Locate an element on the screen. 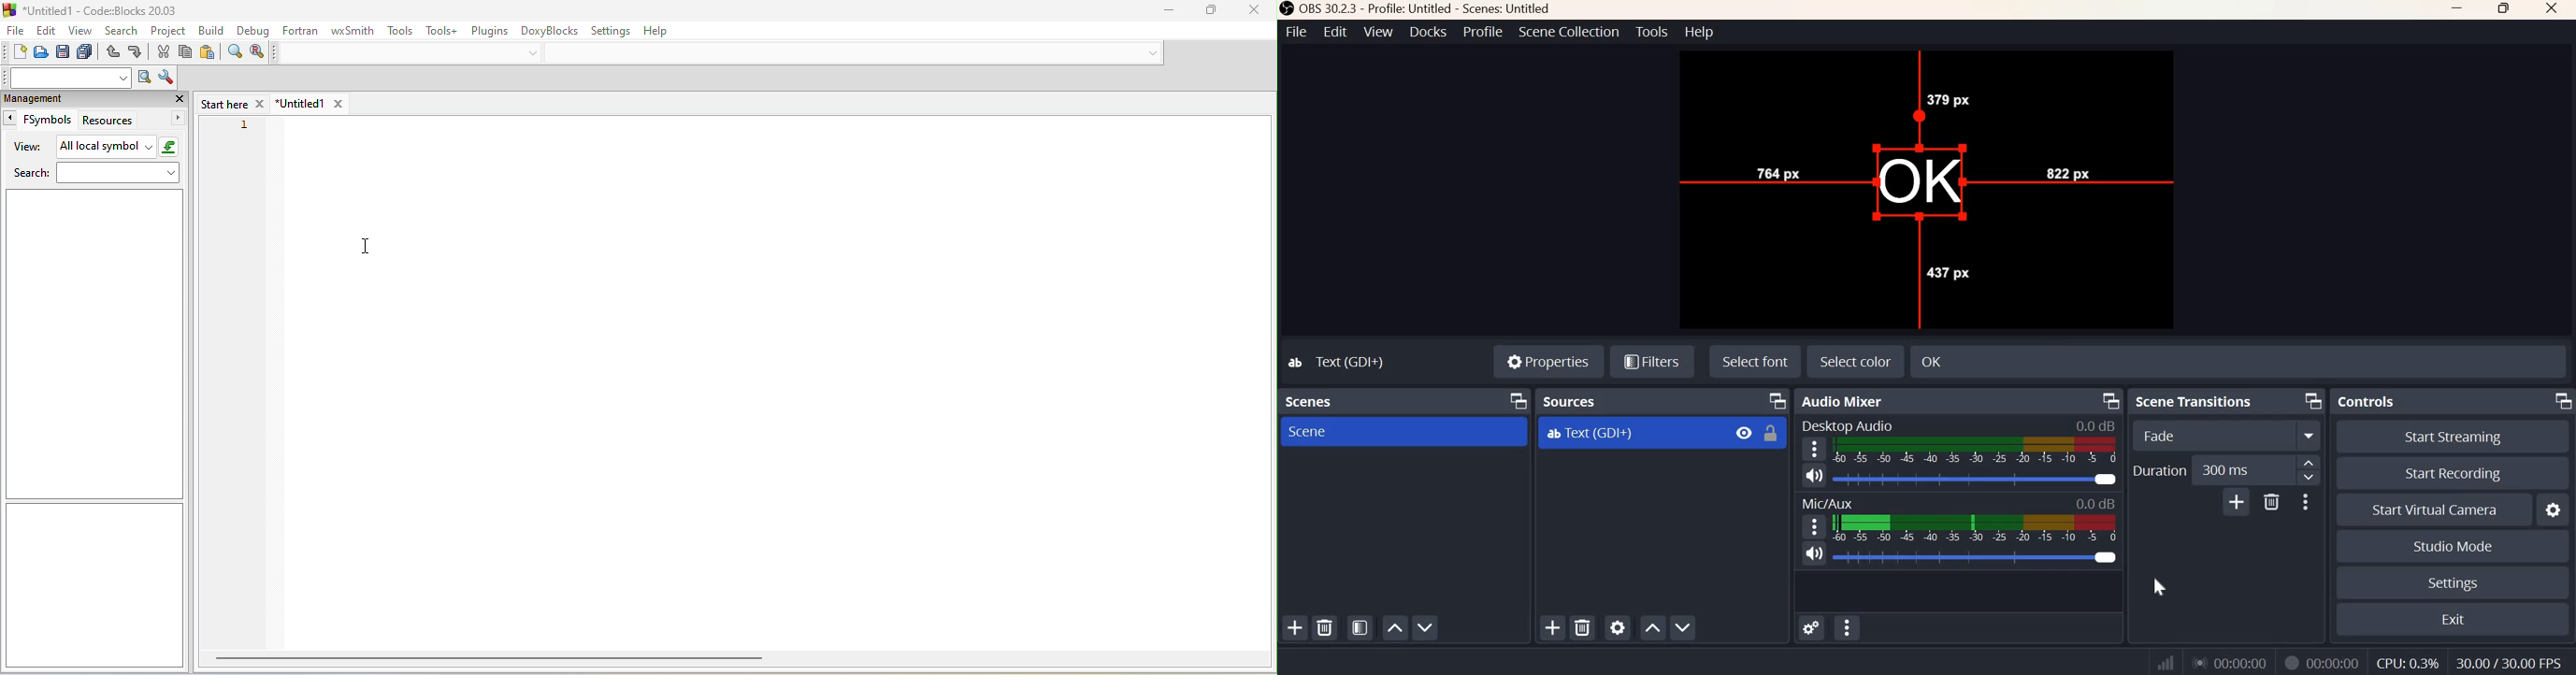 This screenshot has height=700, width=2576. Dock Options icon is located at coordinates (2562, 400).